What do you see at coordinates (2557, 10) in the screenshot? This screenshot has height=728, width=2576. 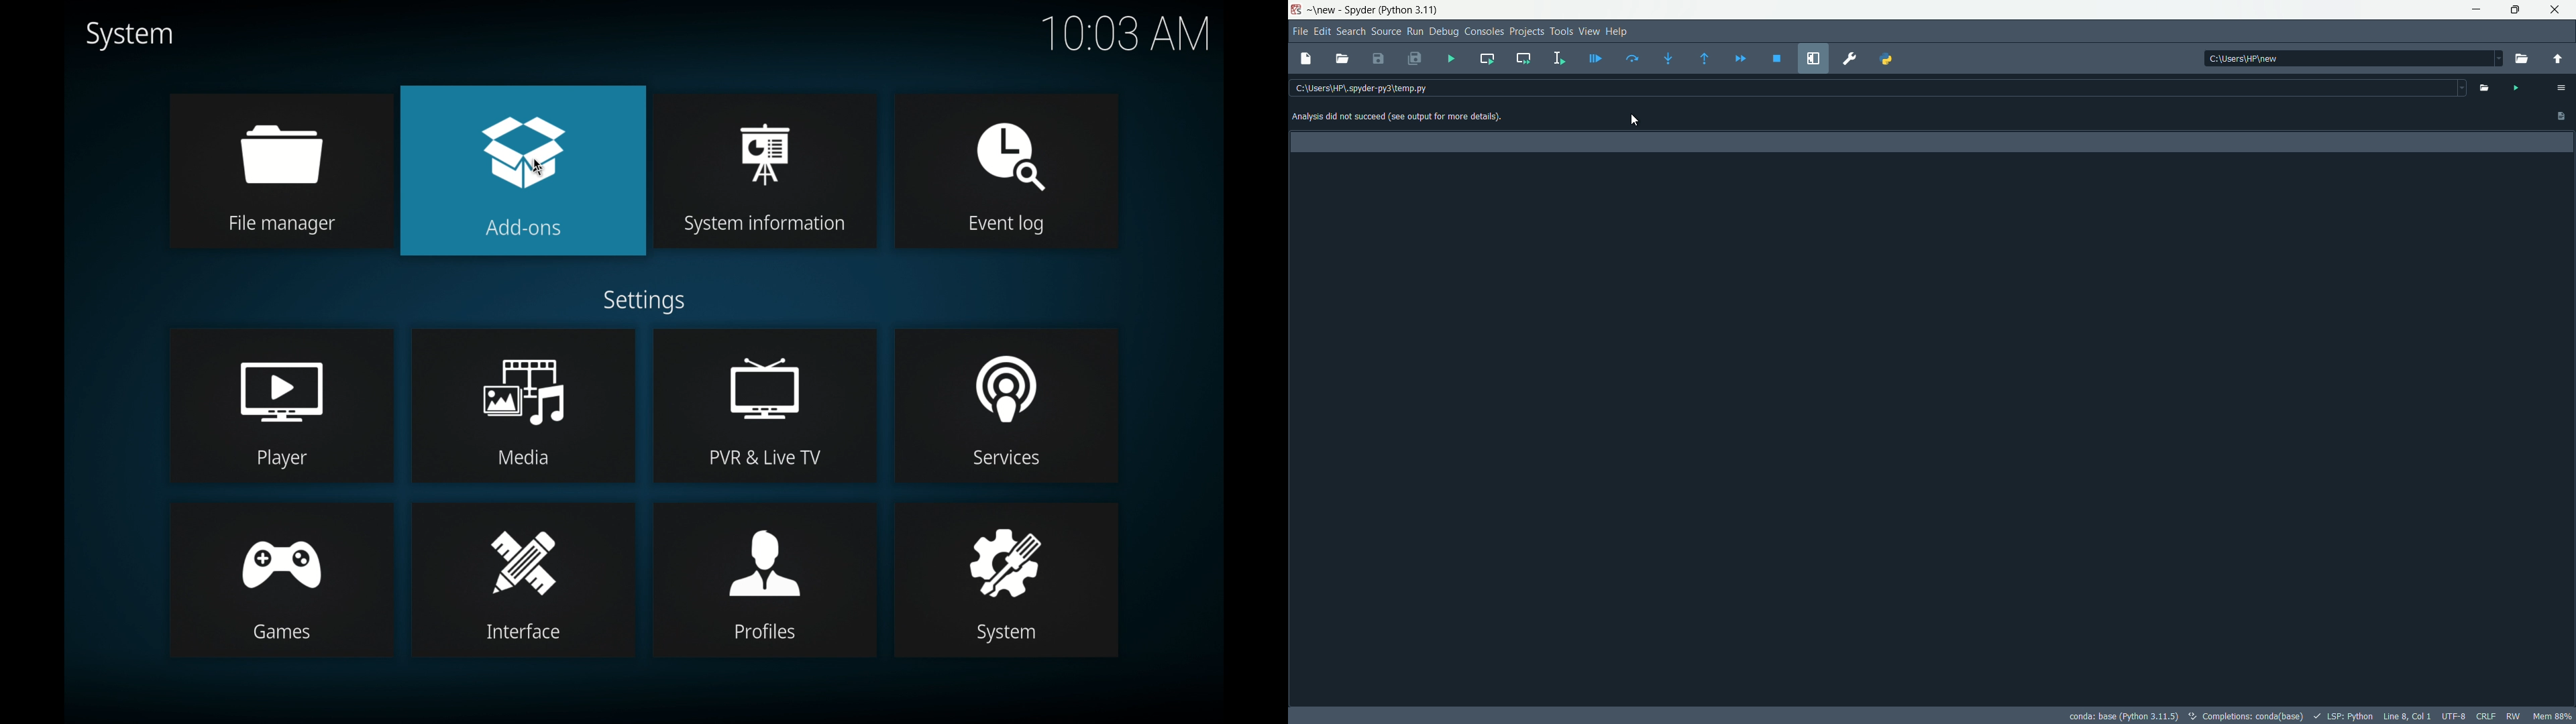 I see `close app` at bounding box center [2557, 10].